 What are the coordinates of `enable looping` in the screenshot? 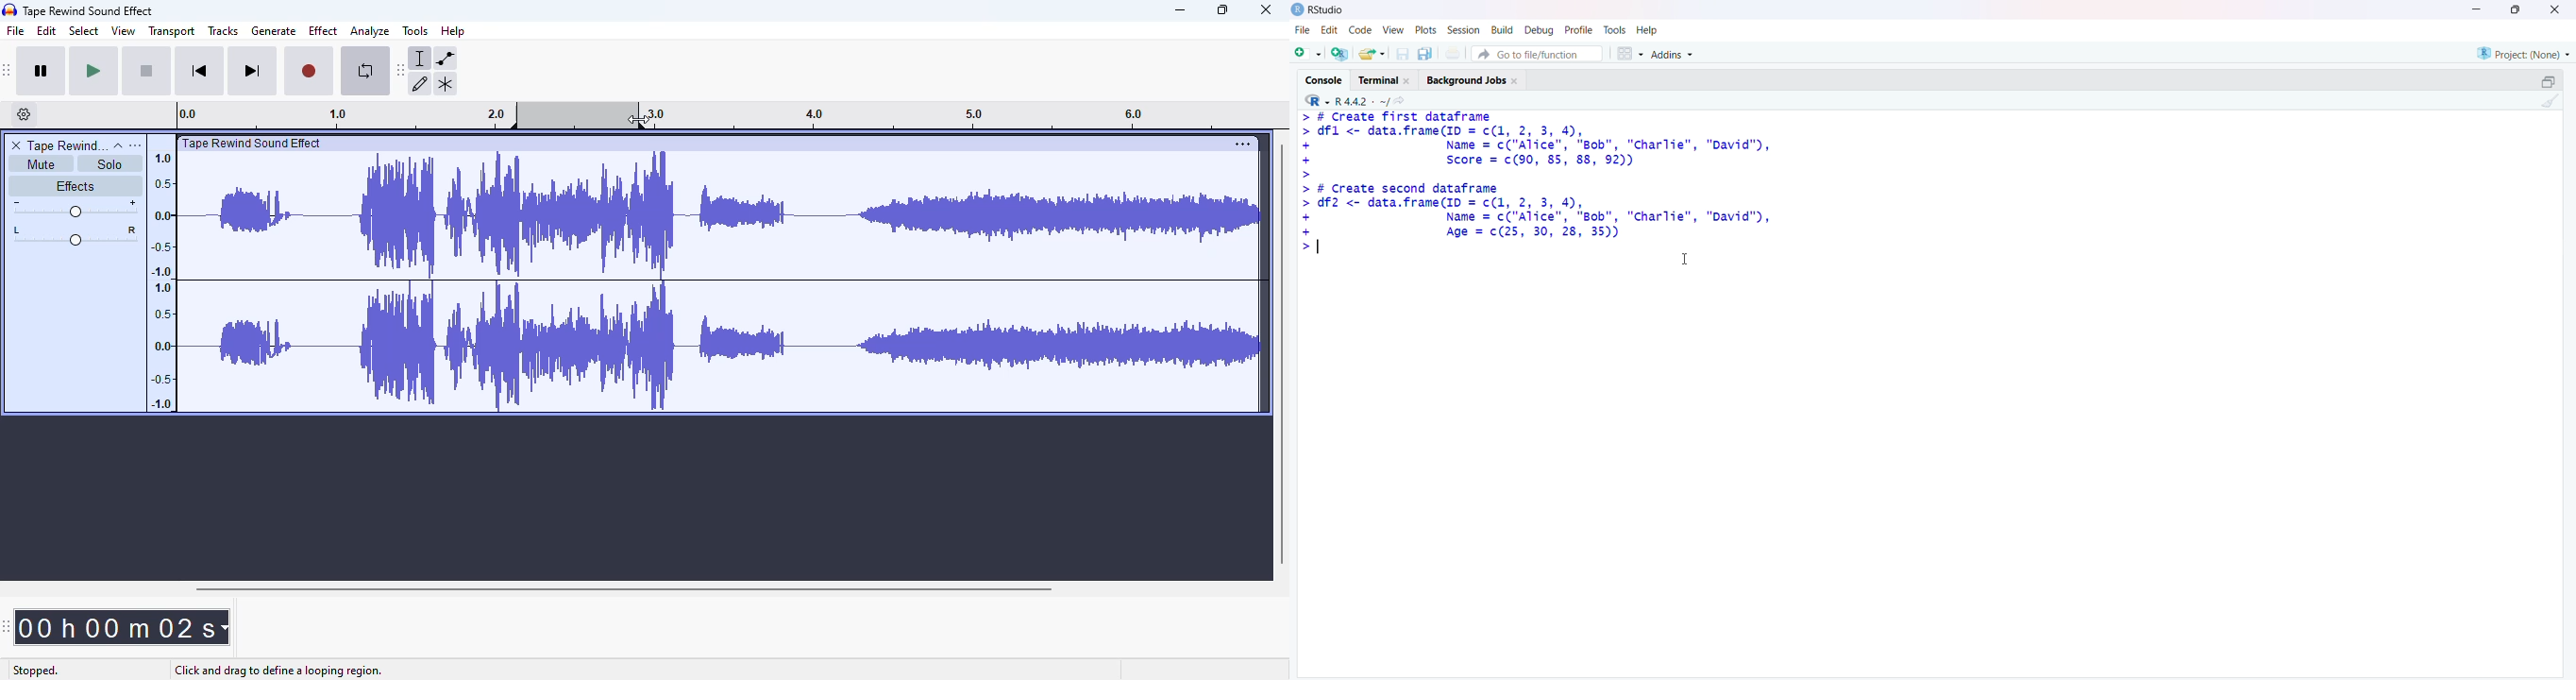 It's located at (363, 74).